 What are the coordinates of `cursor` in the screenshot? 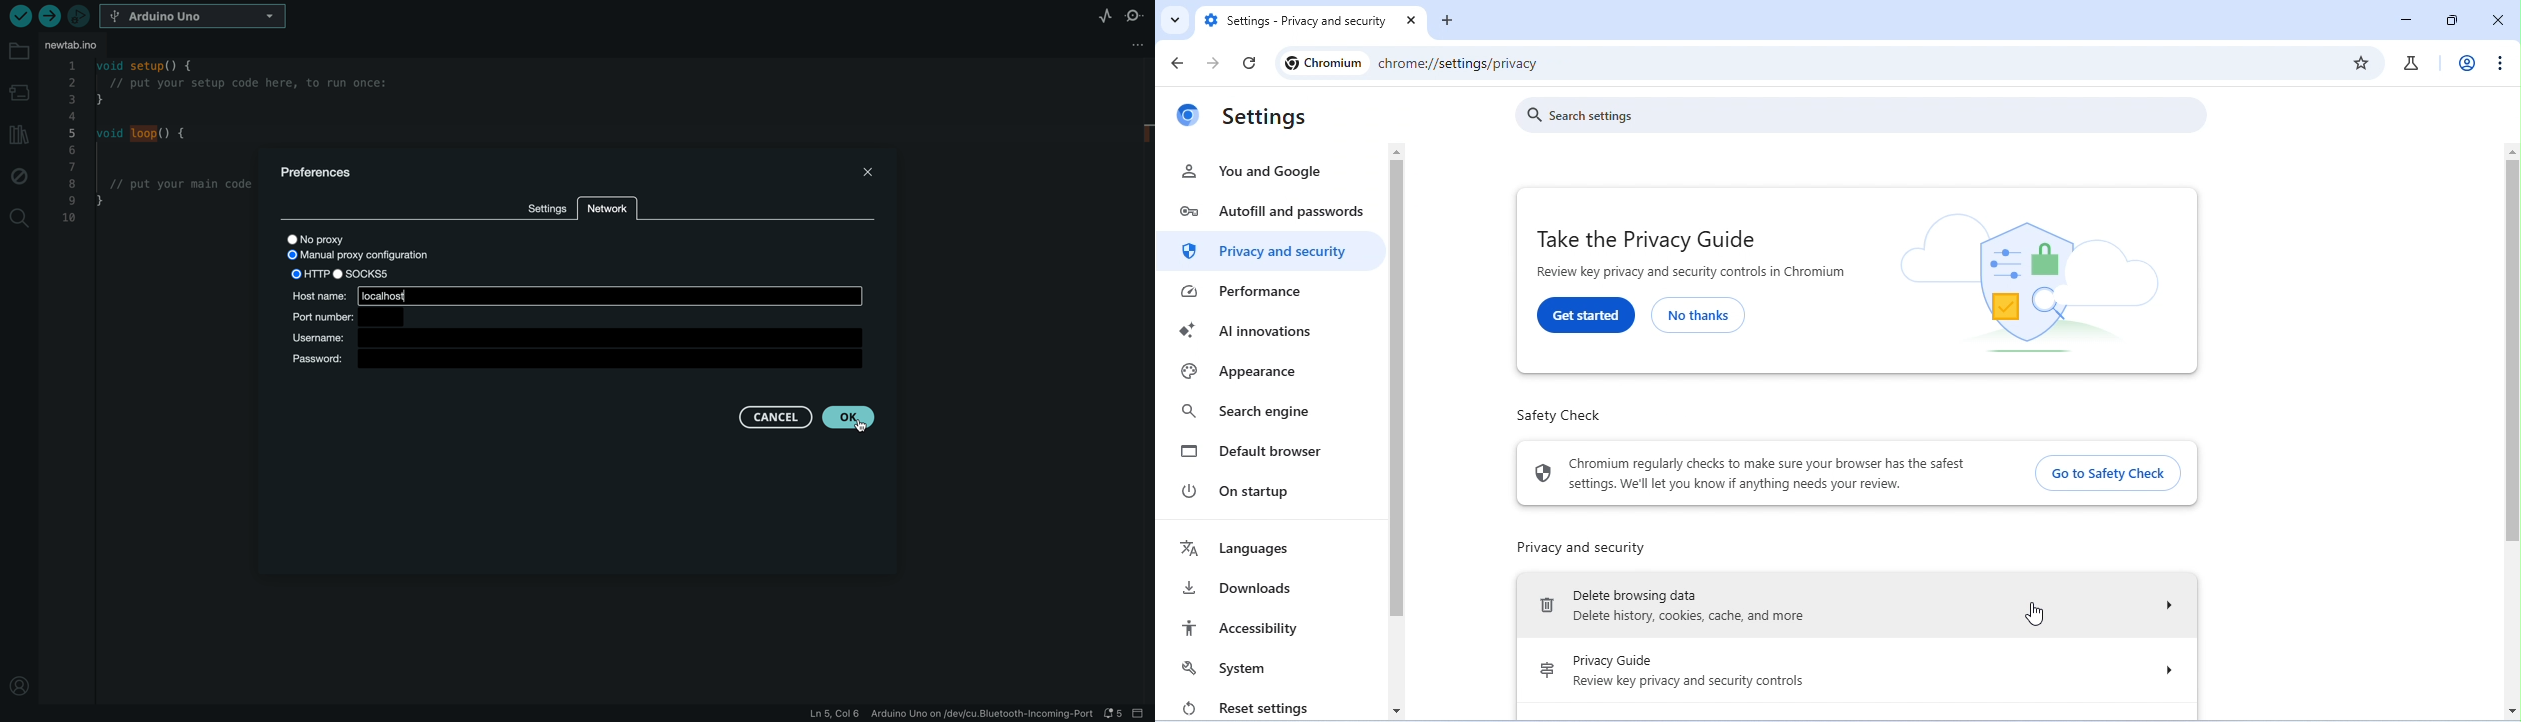 It's located at (866, 420).